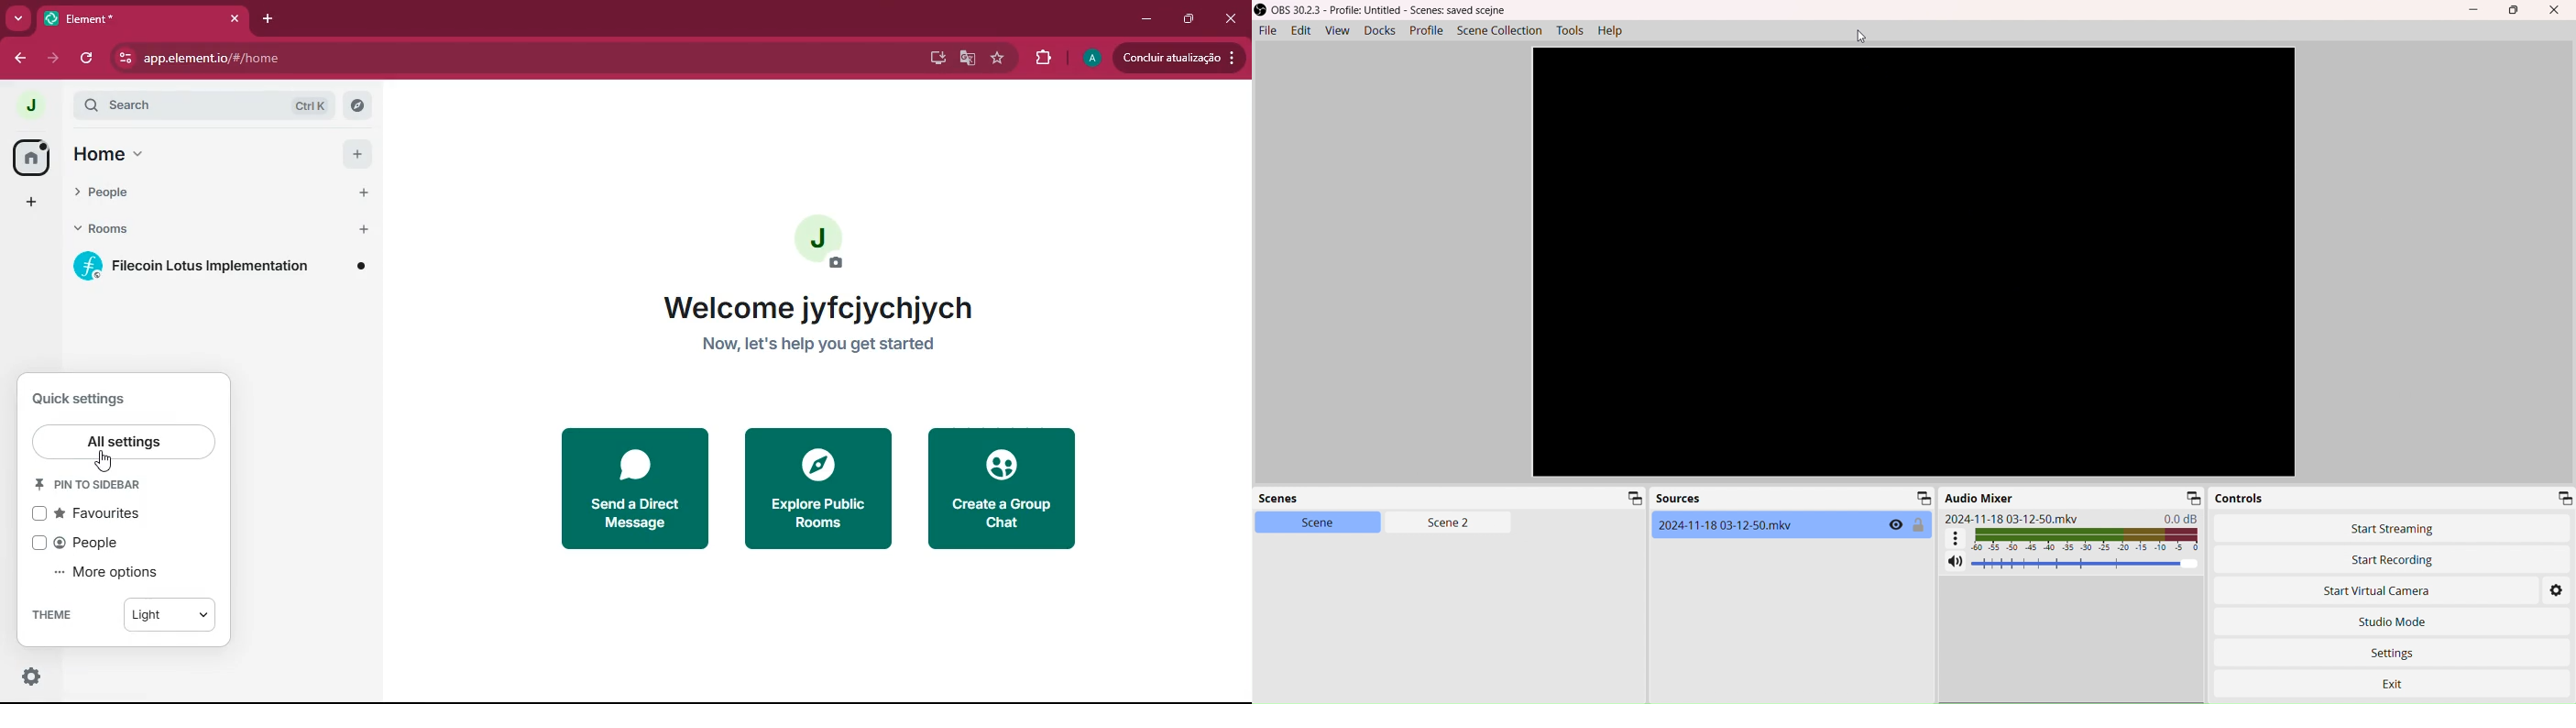 This screenshot has height=728, width=2576. Describe the element at coordinates (1426, 30) in the screenshot. I see `Profile` at that location.